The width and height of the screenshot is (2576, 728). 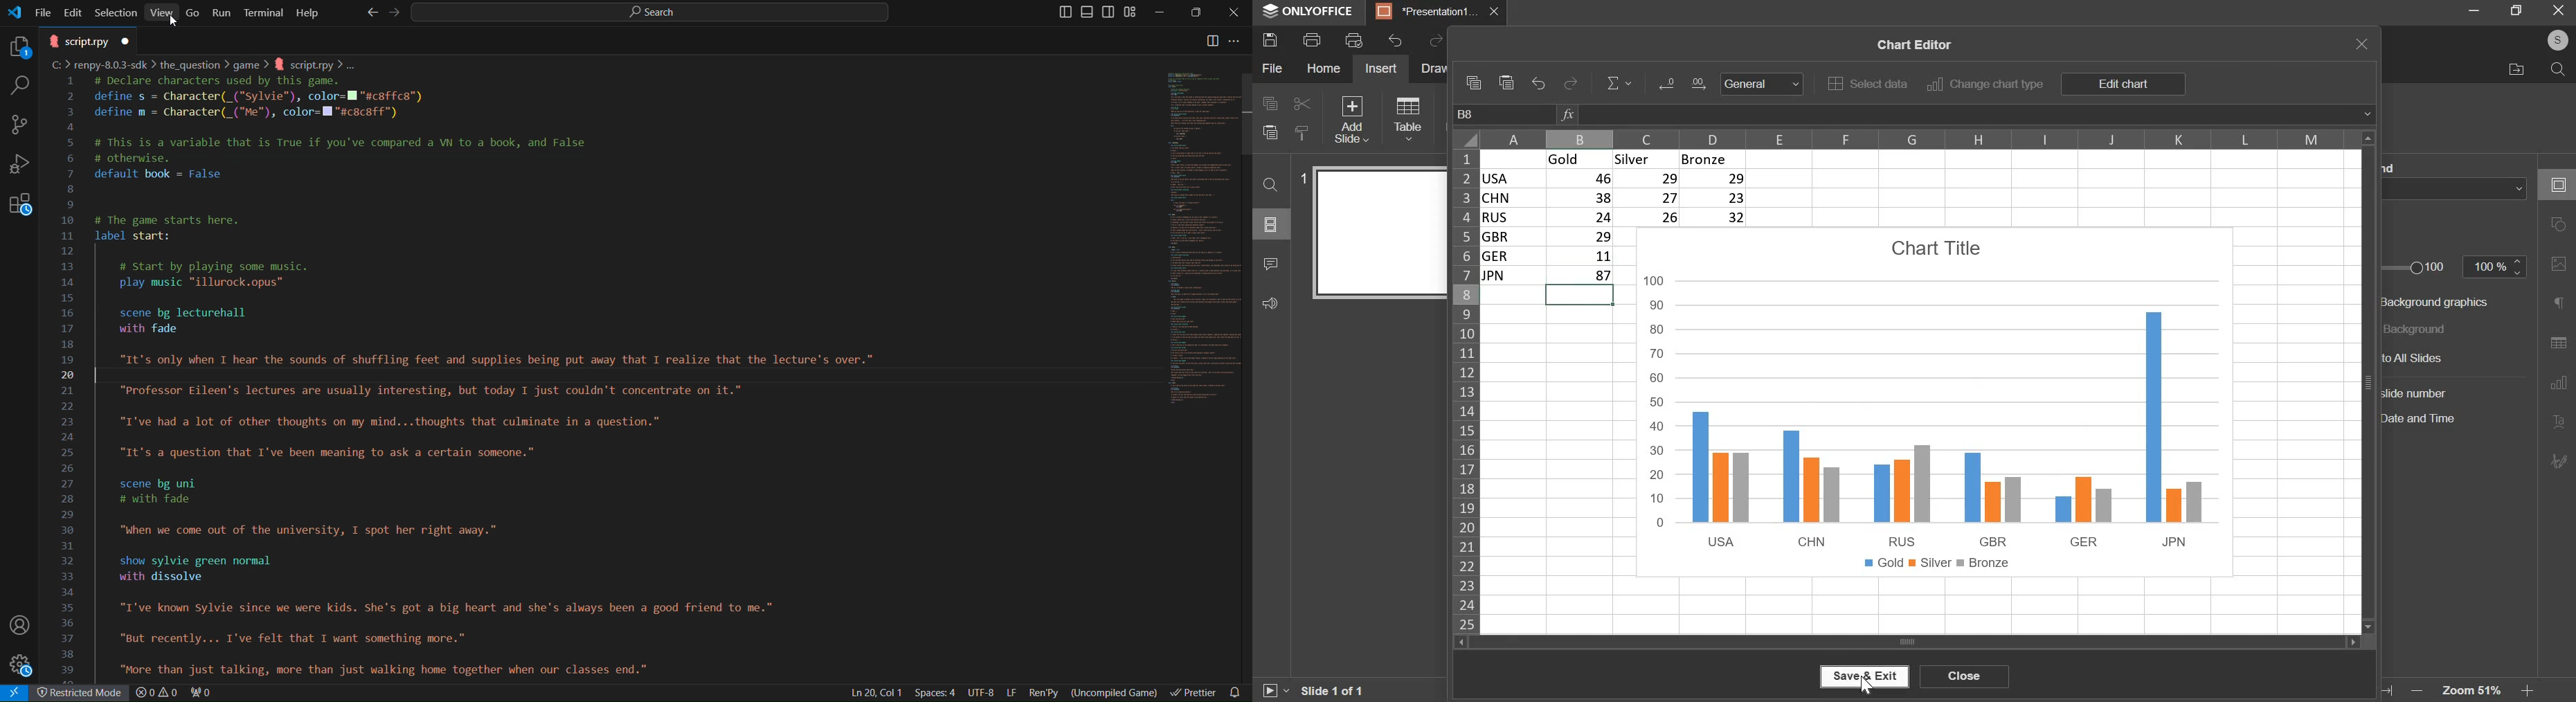 What do you see at coordinates (2422, 328) in the screenshot?
I see `background` at bounding box center [2422, 328].